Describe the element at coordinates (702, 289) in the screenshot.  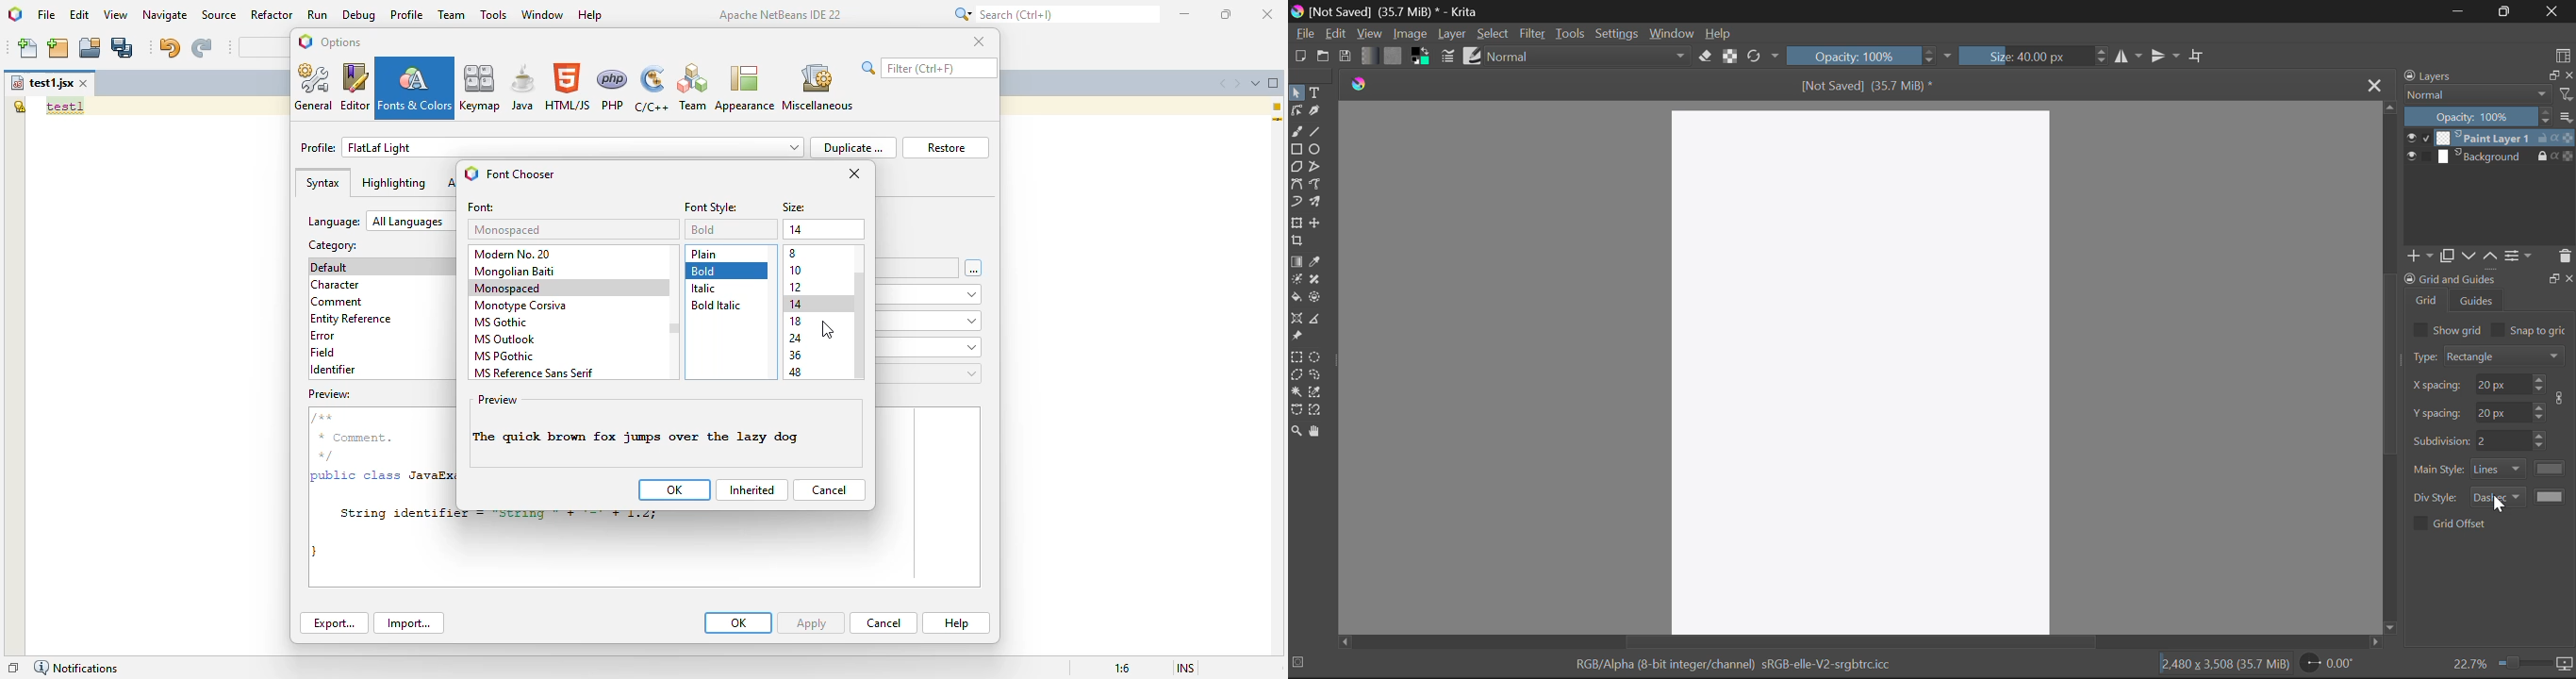
I see `italic` at that location.